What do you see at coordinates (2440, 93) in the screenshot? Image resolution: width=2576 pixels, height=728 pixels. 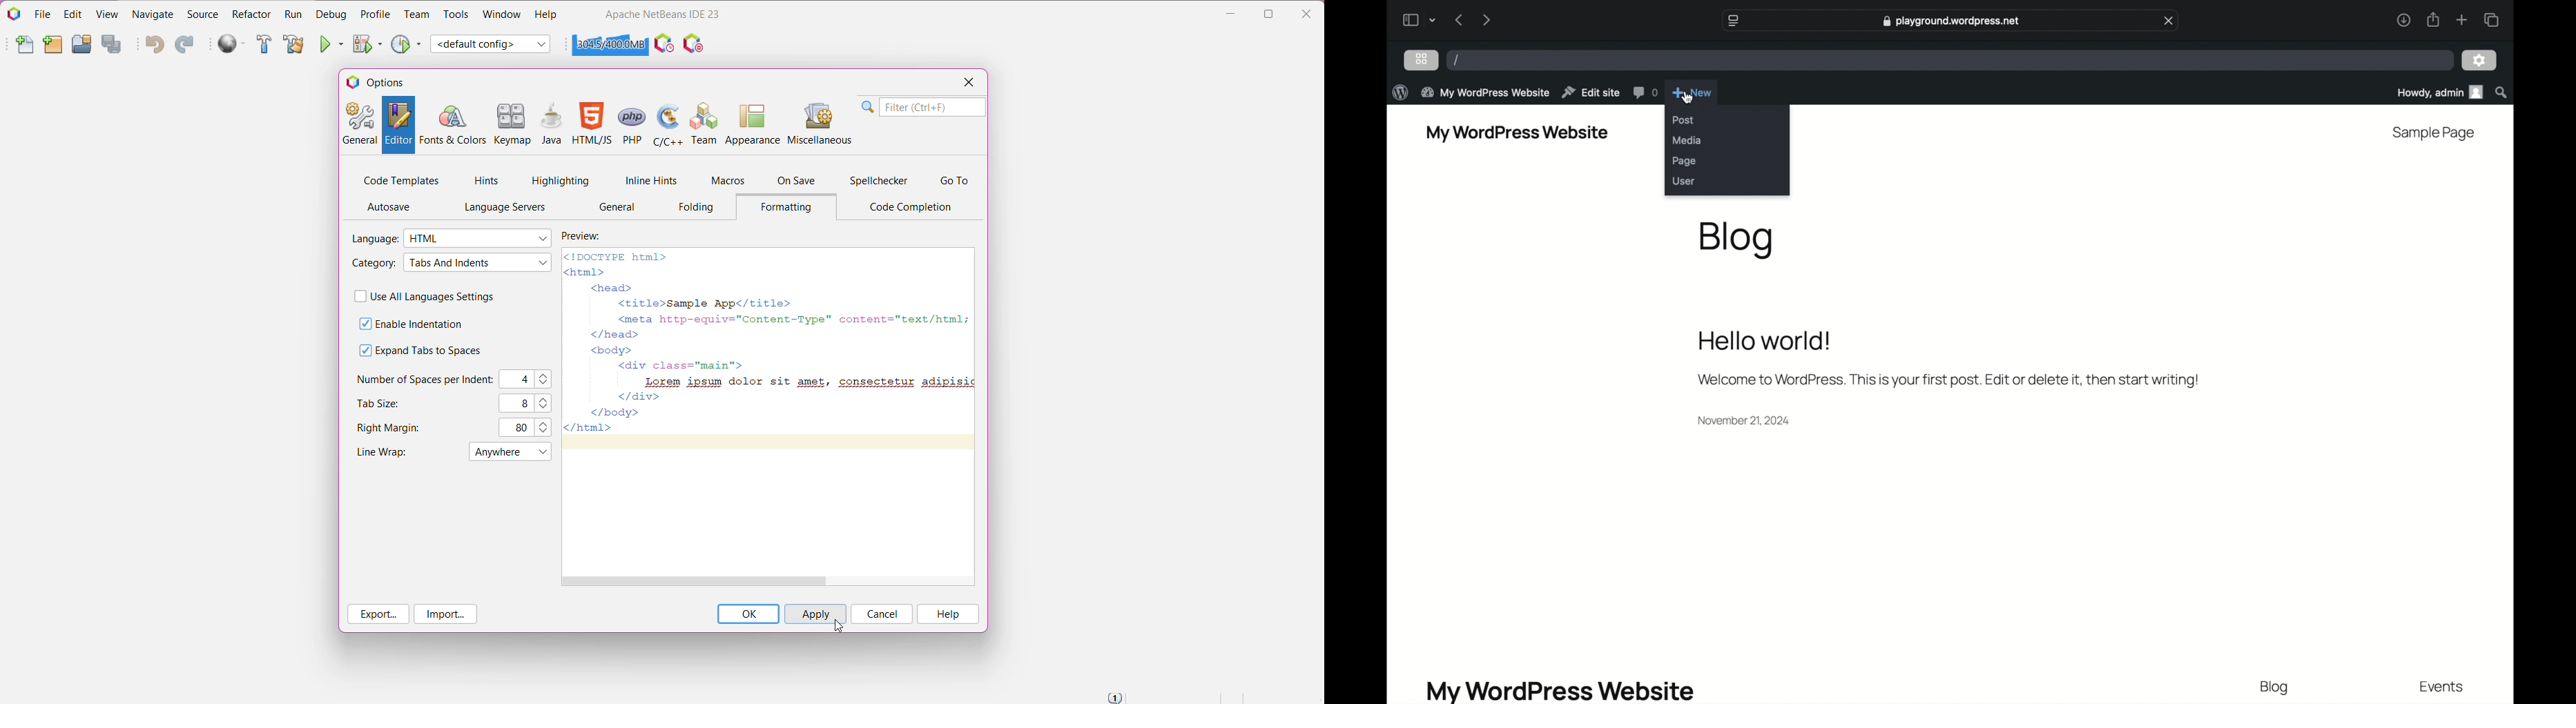 I see `howdy admin` at bounding box center [2440, 93].